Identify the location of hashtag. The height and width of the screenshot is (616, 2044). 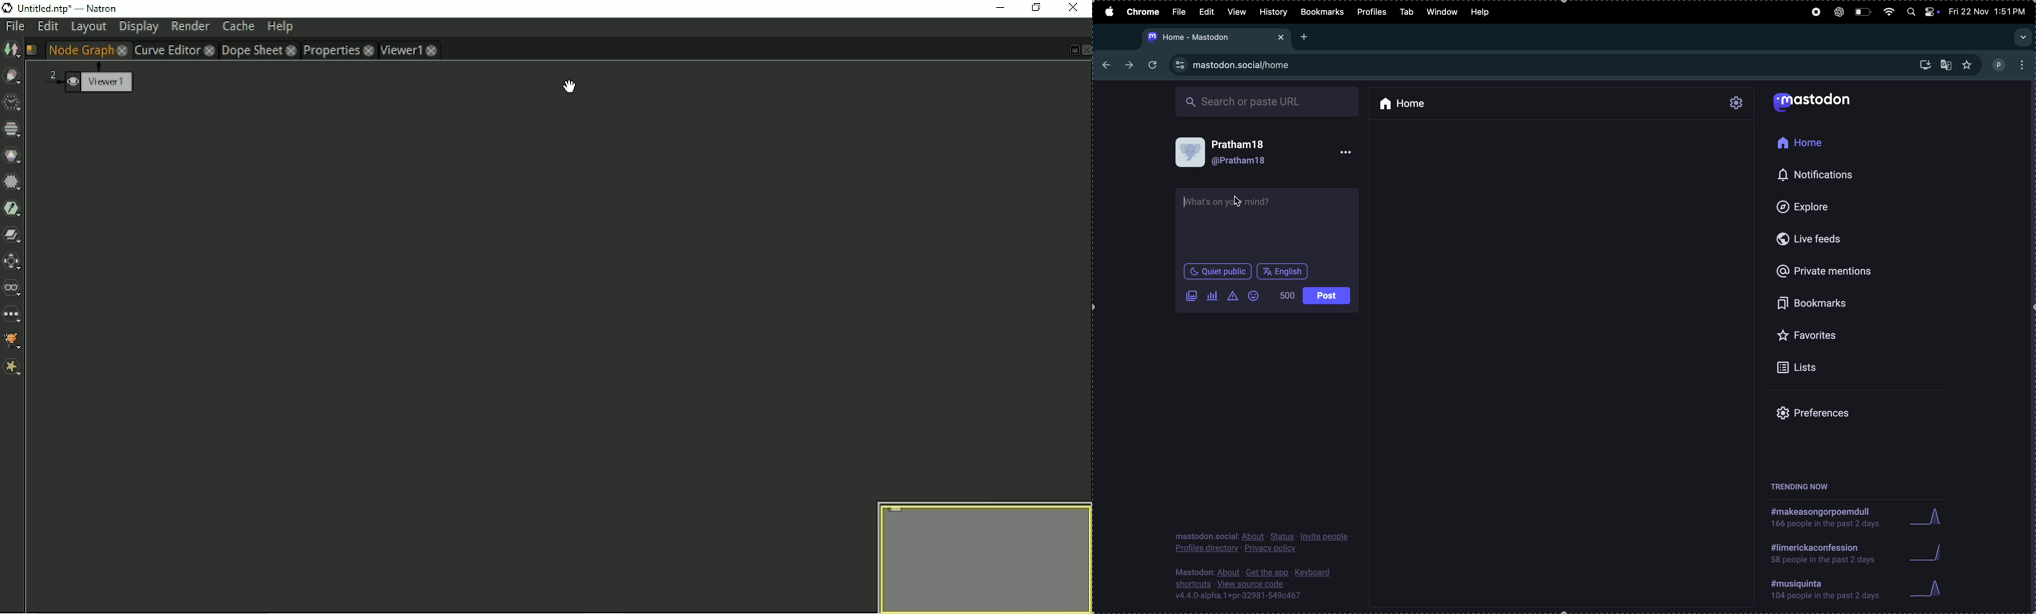
(1823, 518).